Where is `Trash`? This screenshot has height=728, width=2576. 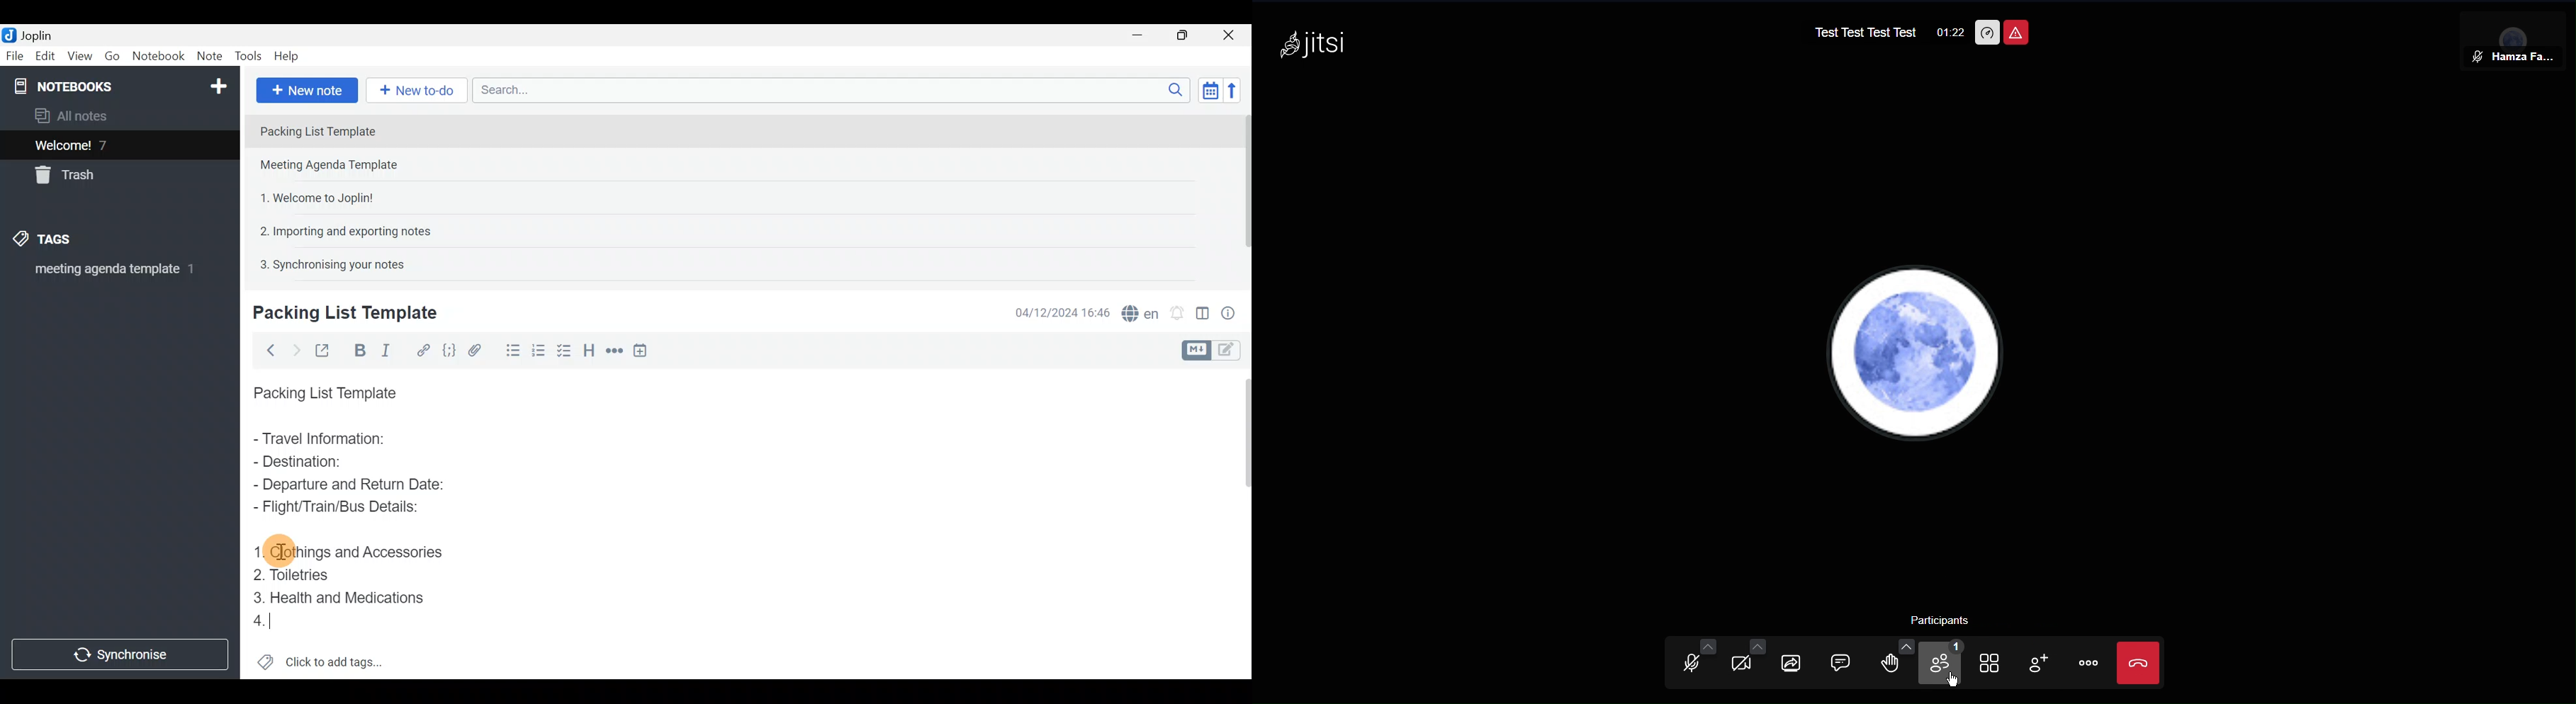 Trash is located at coordinates (70, 177).